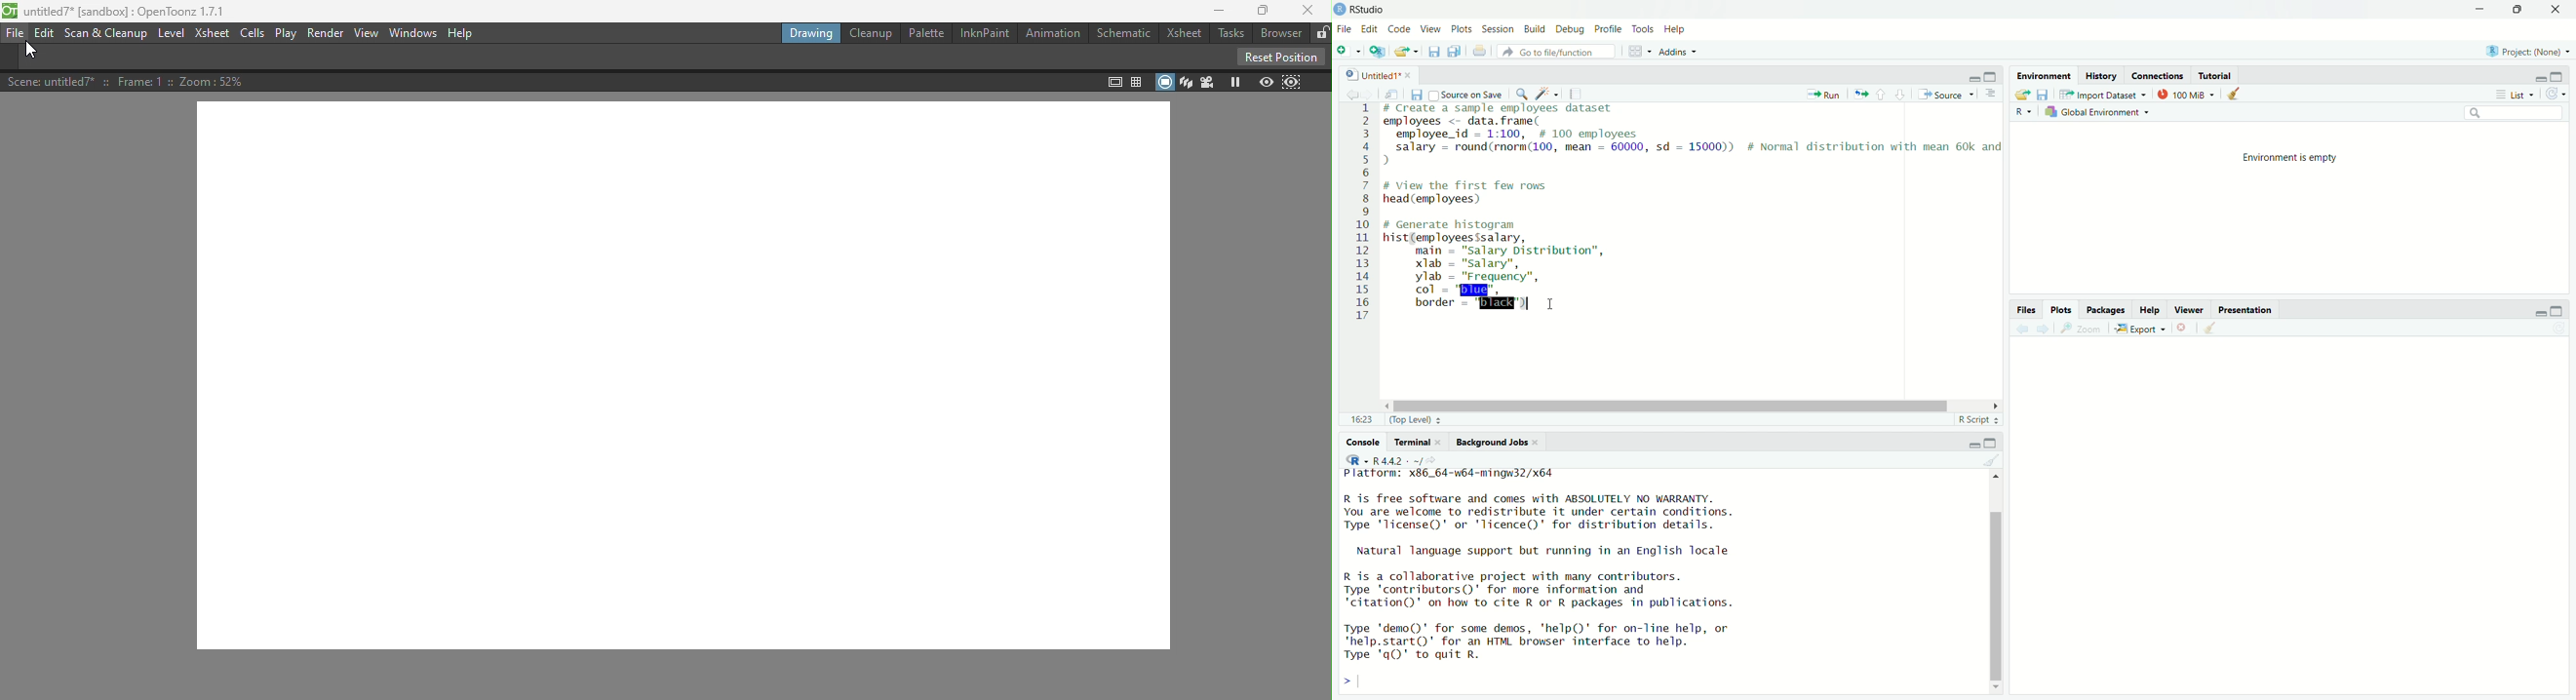 The width and height of the screenshot is (2576, 700). What do you see at coordinates (1345, 29) in the screenshot?
I see `File` at bounding box center [1345, 29].